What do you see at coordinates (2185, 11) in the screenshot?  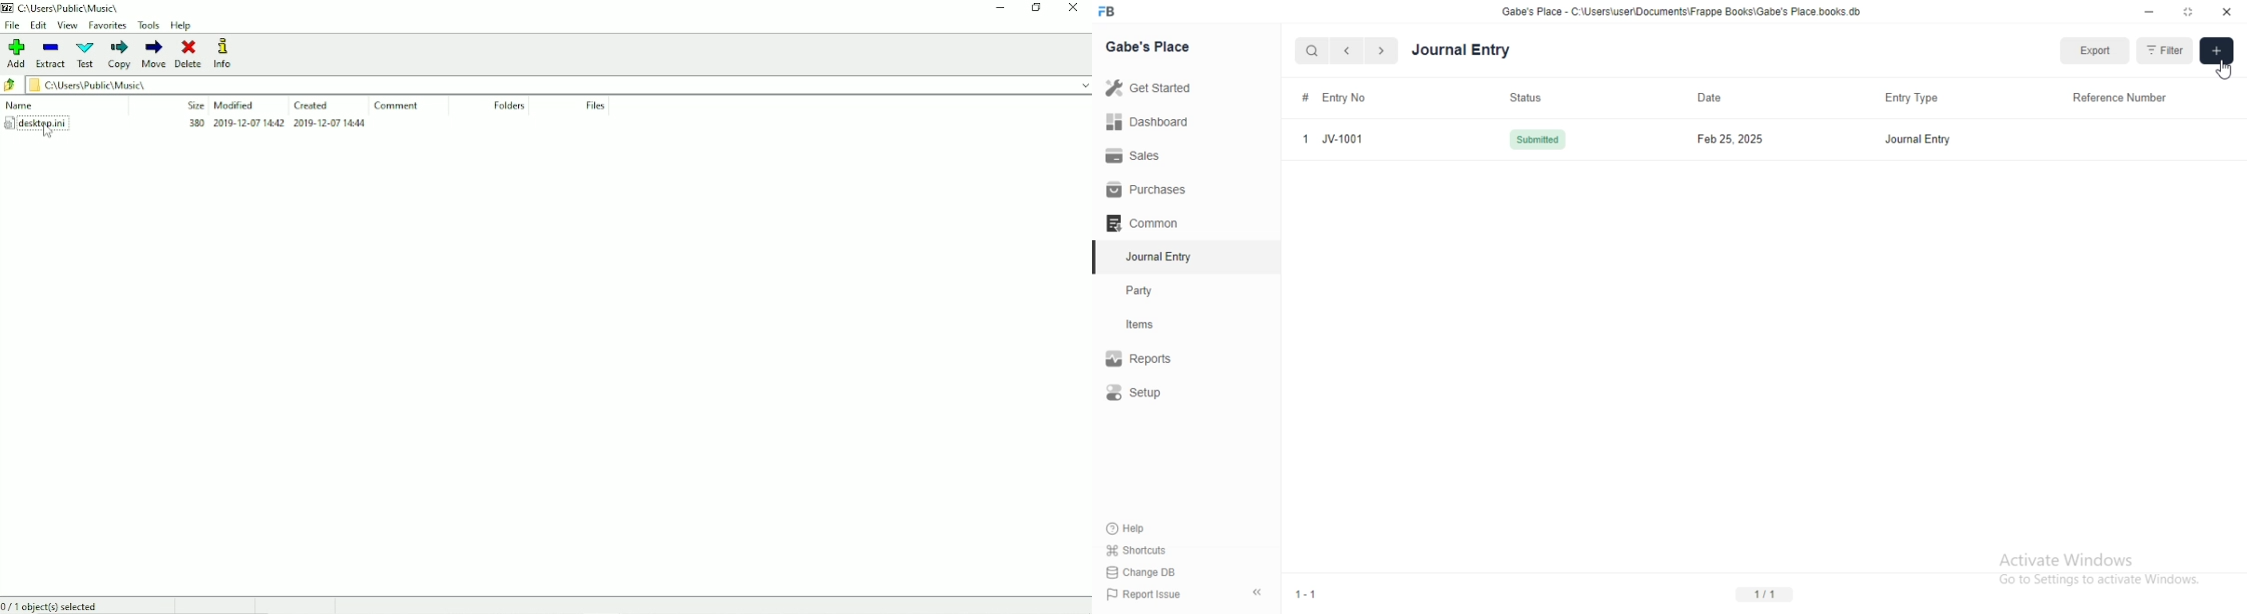 I see `resize` at bounding box center [2185, 11].